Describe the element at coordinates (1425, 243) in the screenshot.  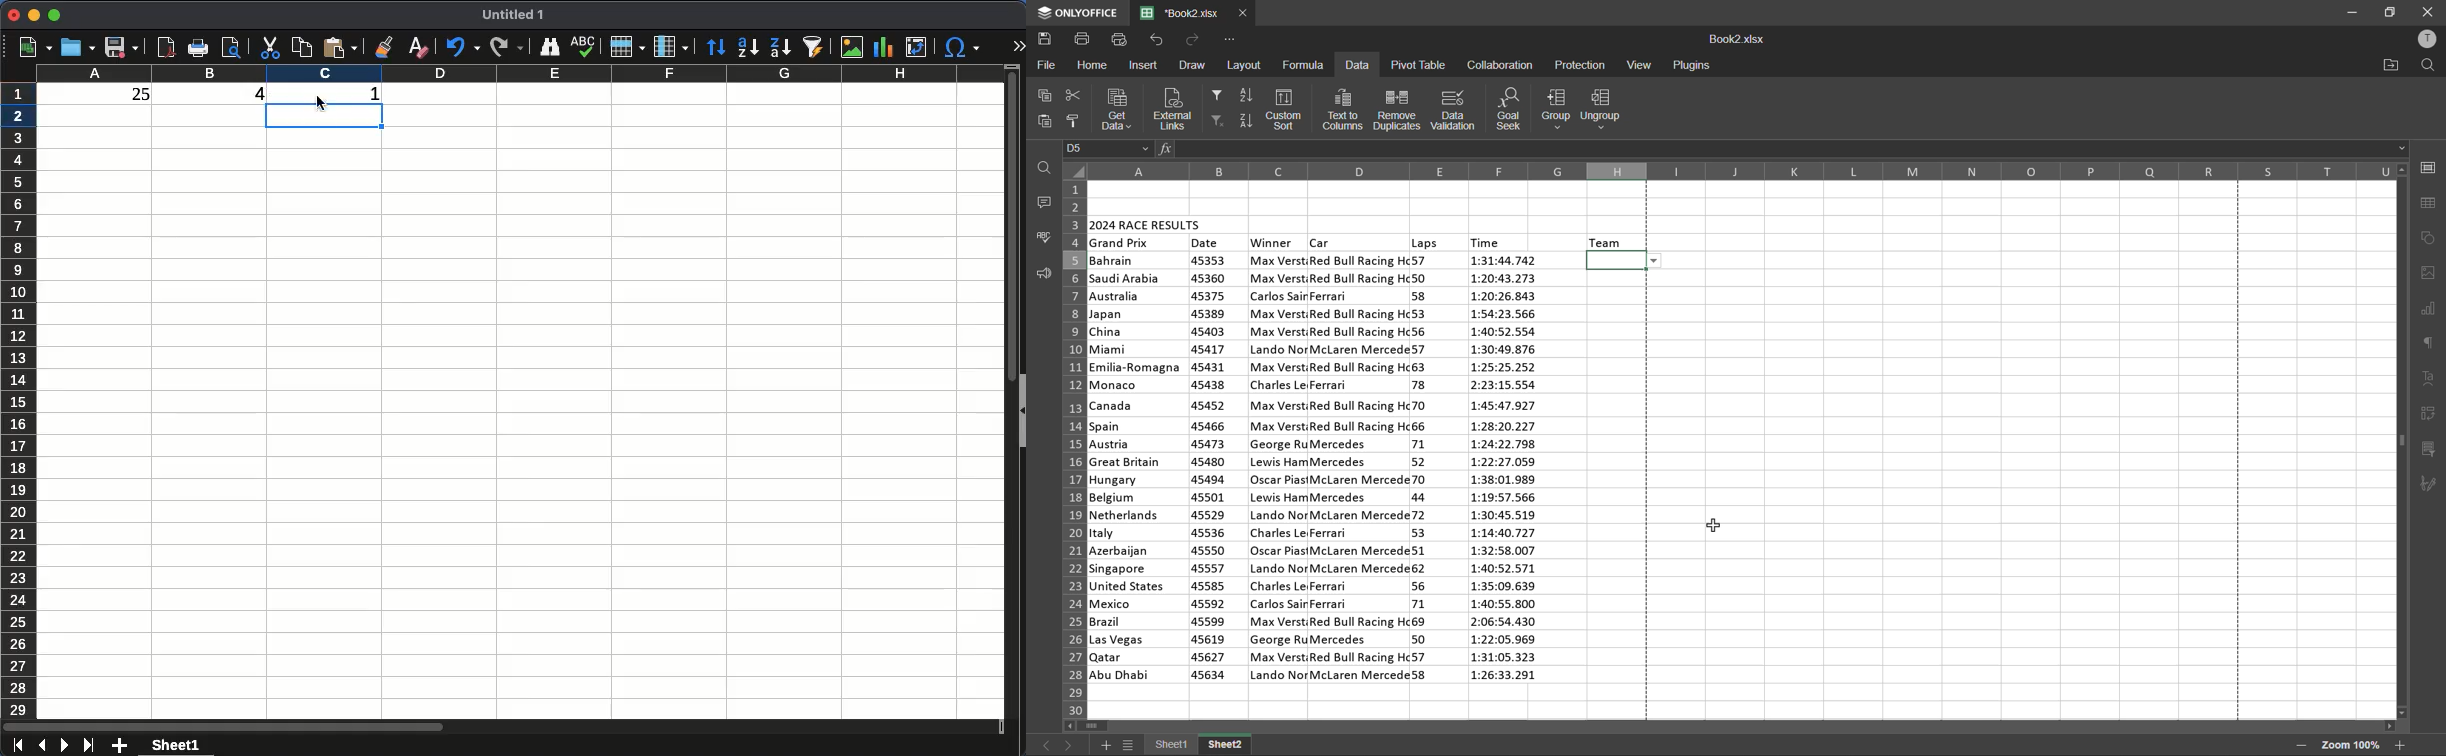
I see `laps` at that location.